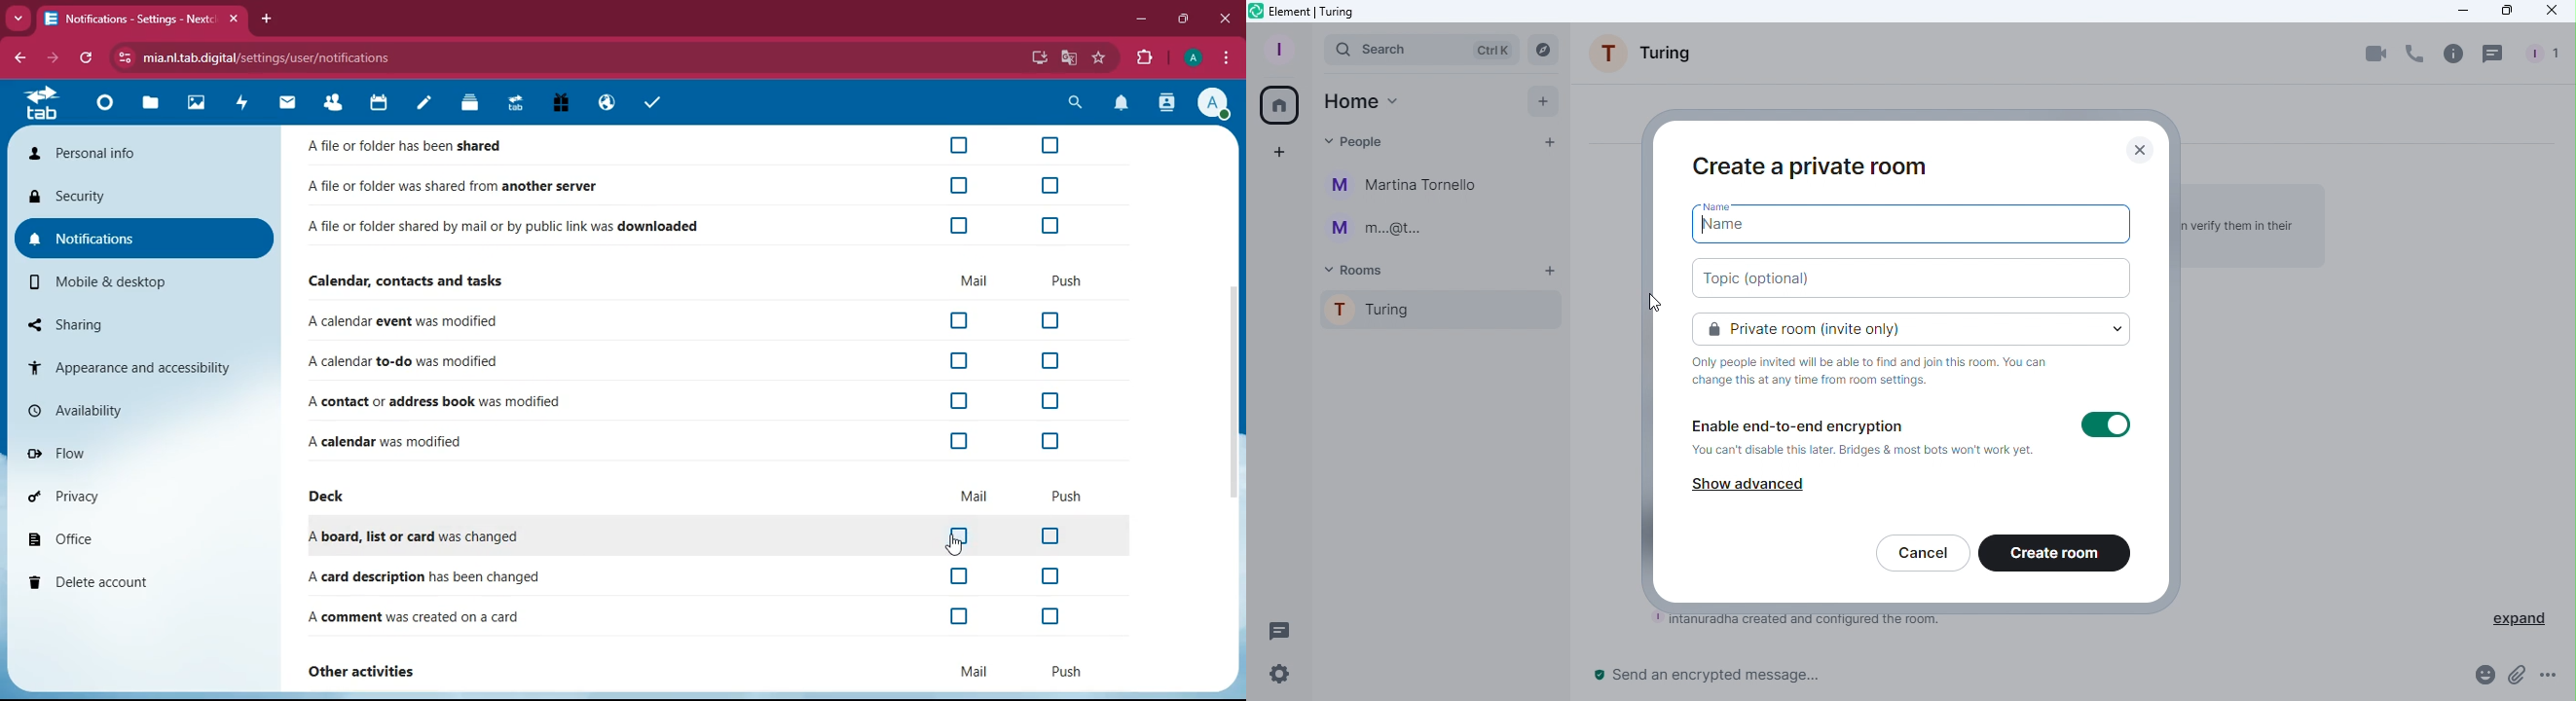 This screenshot has width=2576, height=728. What do you see at coordinates (1228, 59) in the screenshot?
I see `options` at bounding box center [1228, 59].